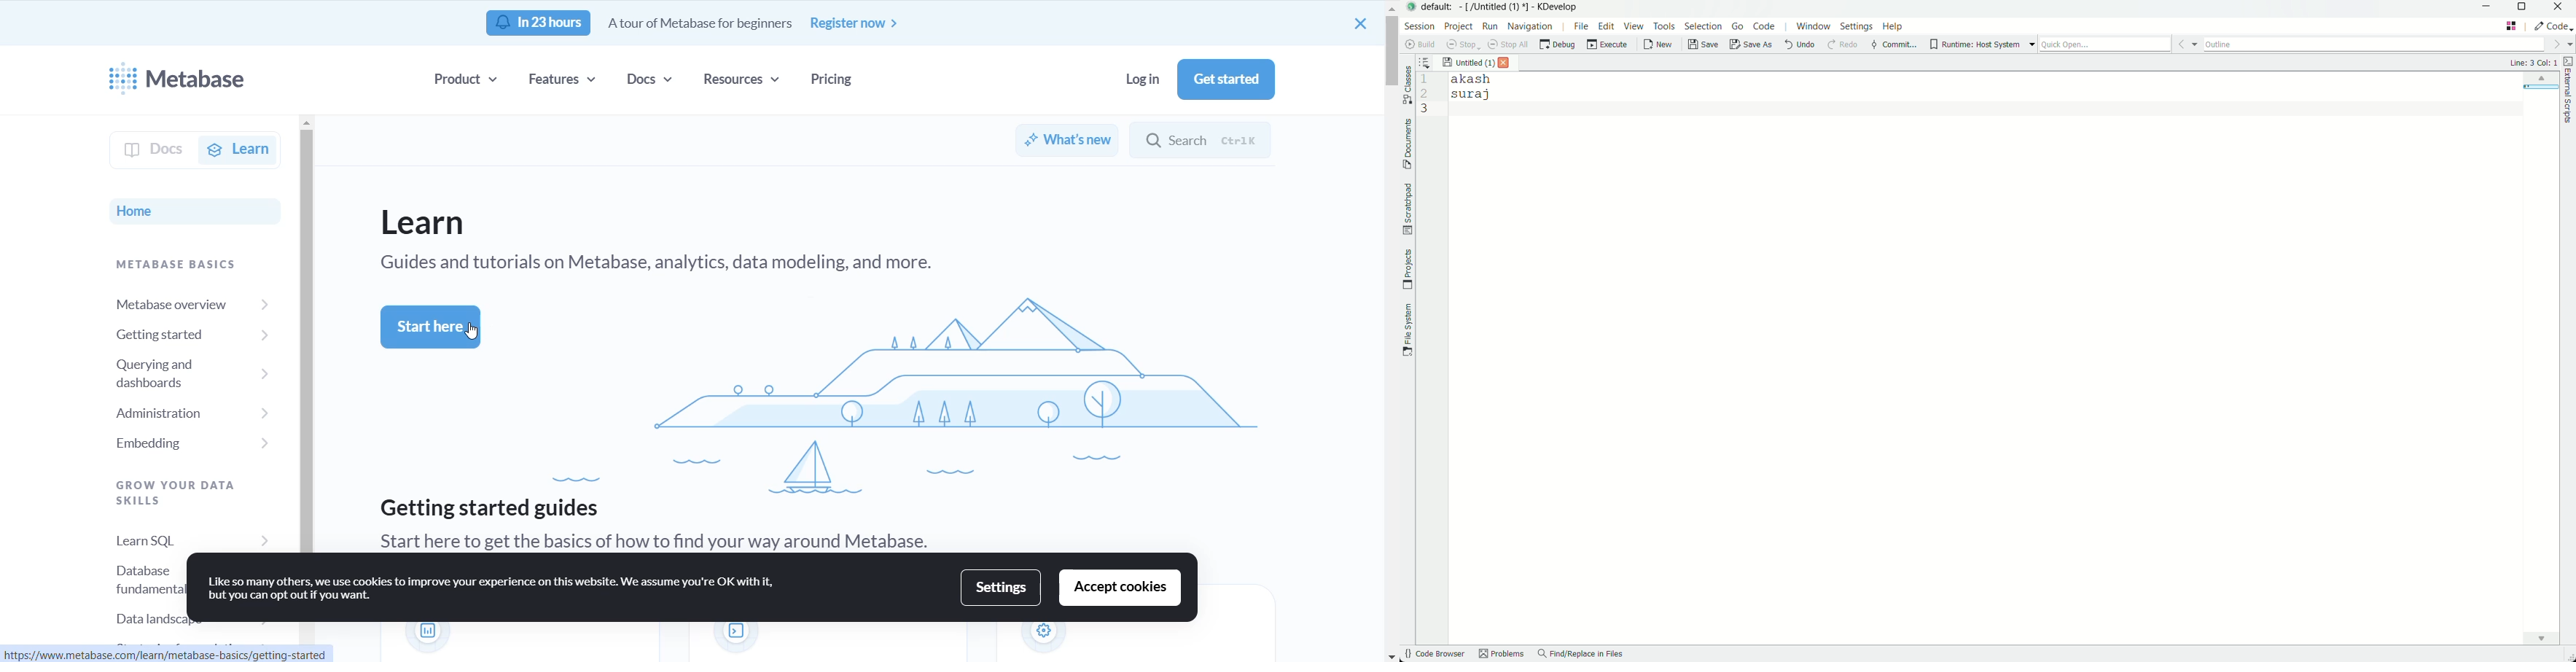 This screenshot has height=672, width=2576. Describe the element at coordinates (160, 488) in the screenshot. I see `grow your data skills` at that location.